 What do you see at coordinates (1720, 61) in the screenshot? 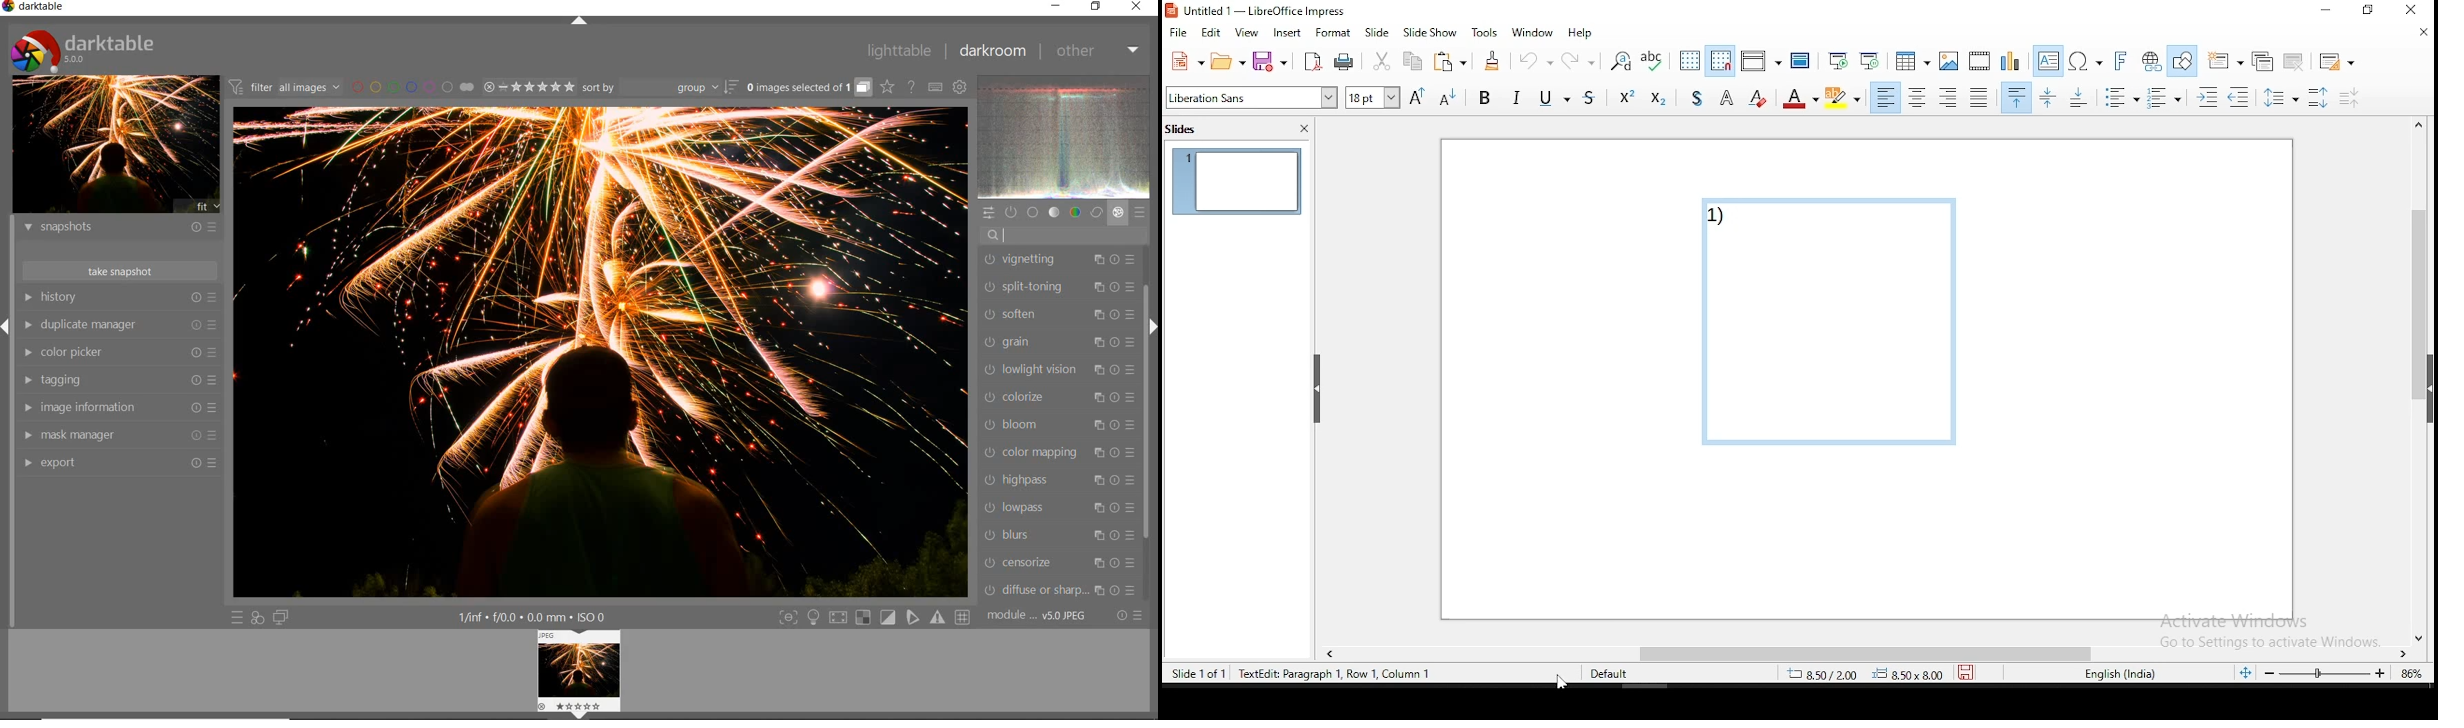
I see `snap to grid` at bounding box center [1720, 61].